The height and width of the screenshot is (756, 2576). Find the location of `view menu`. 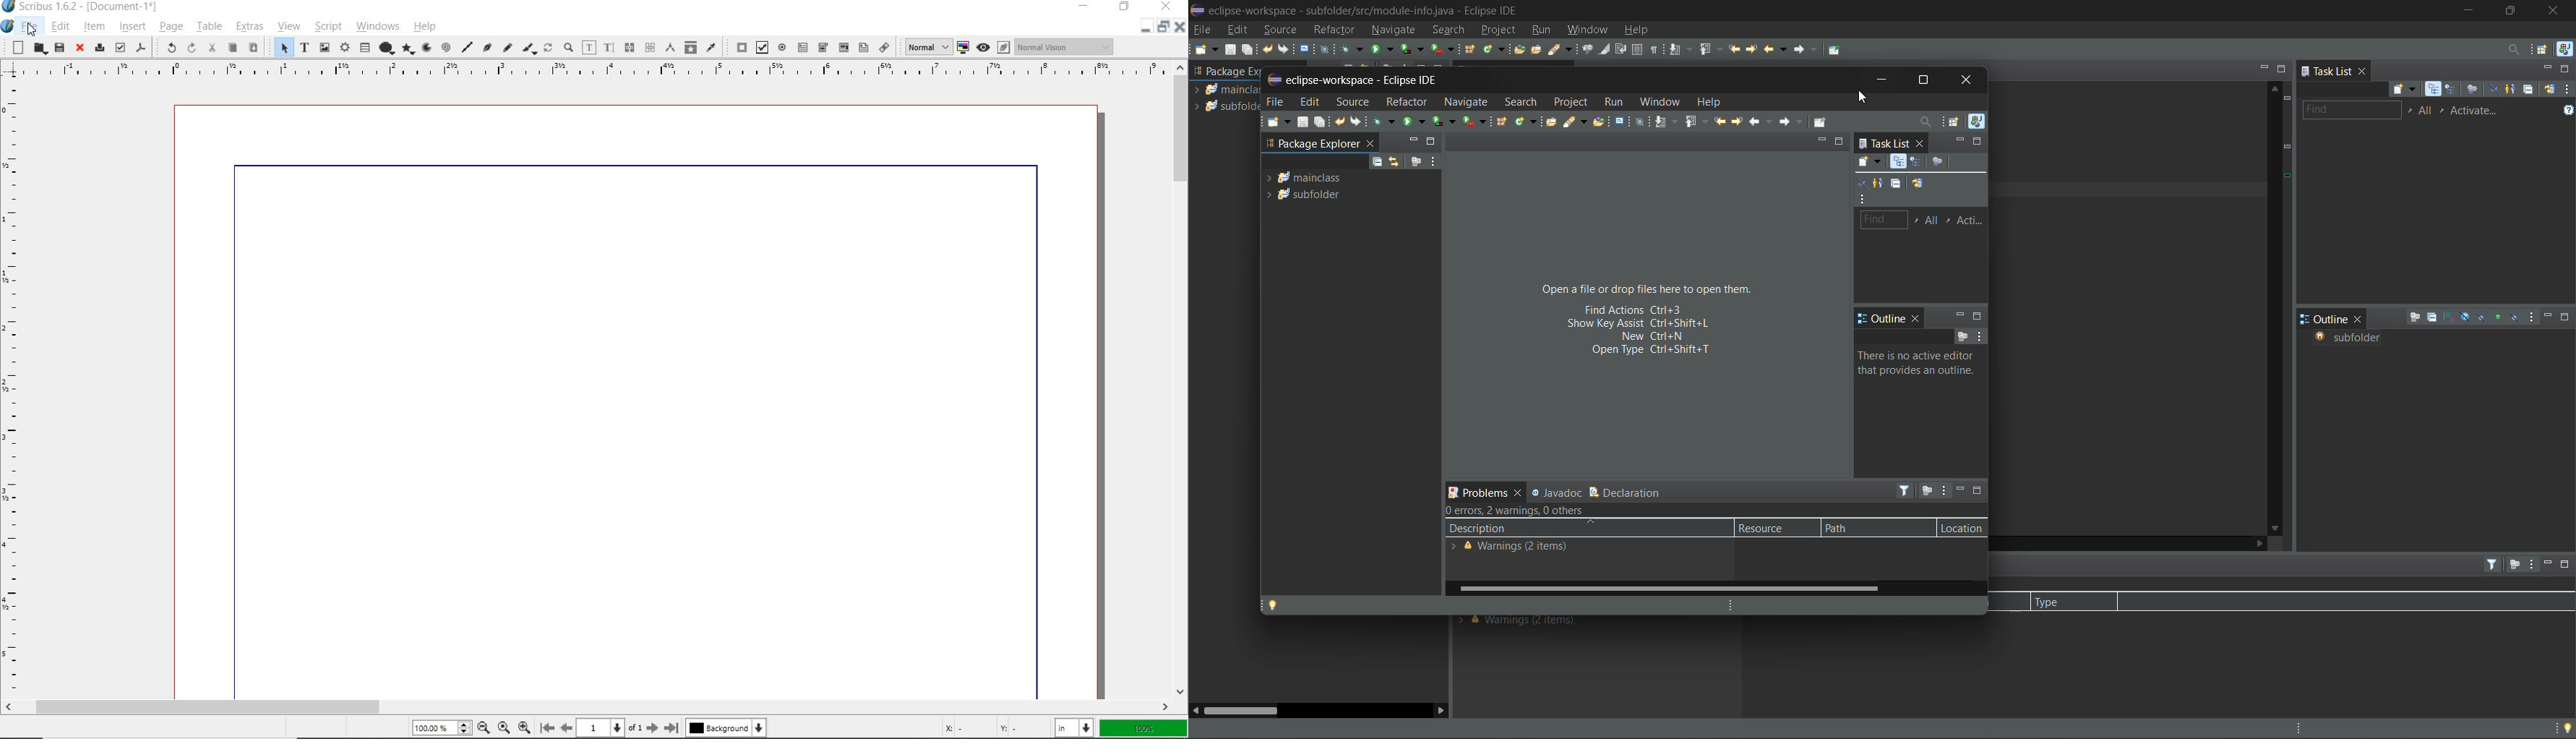

view menu is located at coordinates (1979, 334).